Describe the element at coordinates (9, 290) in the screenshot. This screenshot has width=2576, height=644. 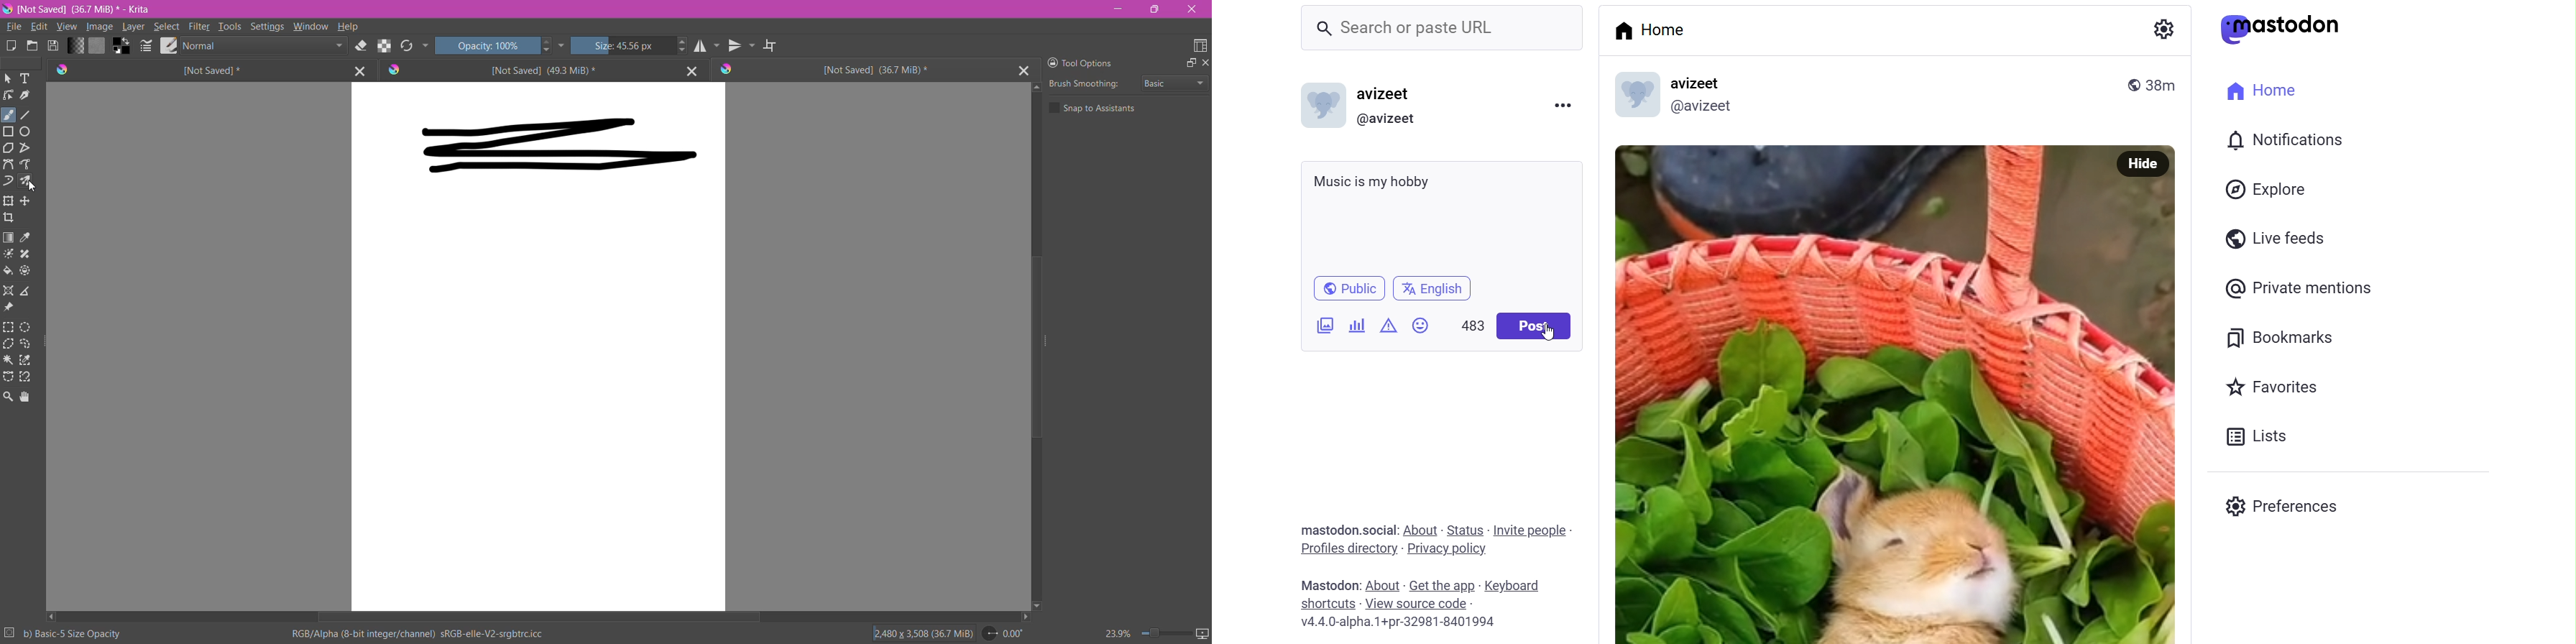
I see `Assistant Tool ` at that location.